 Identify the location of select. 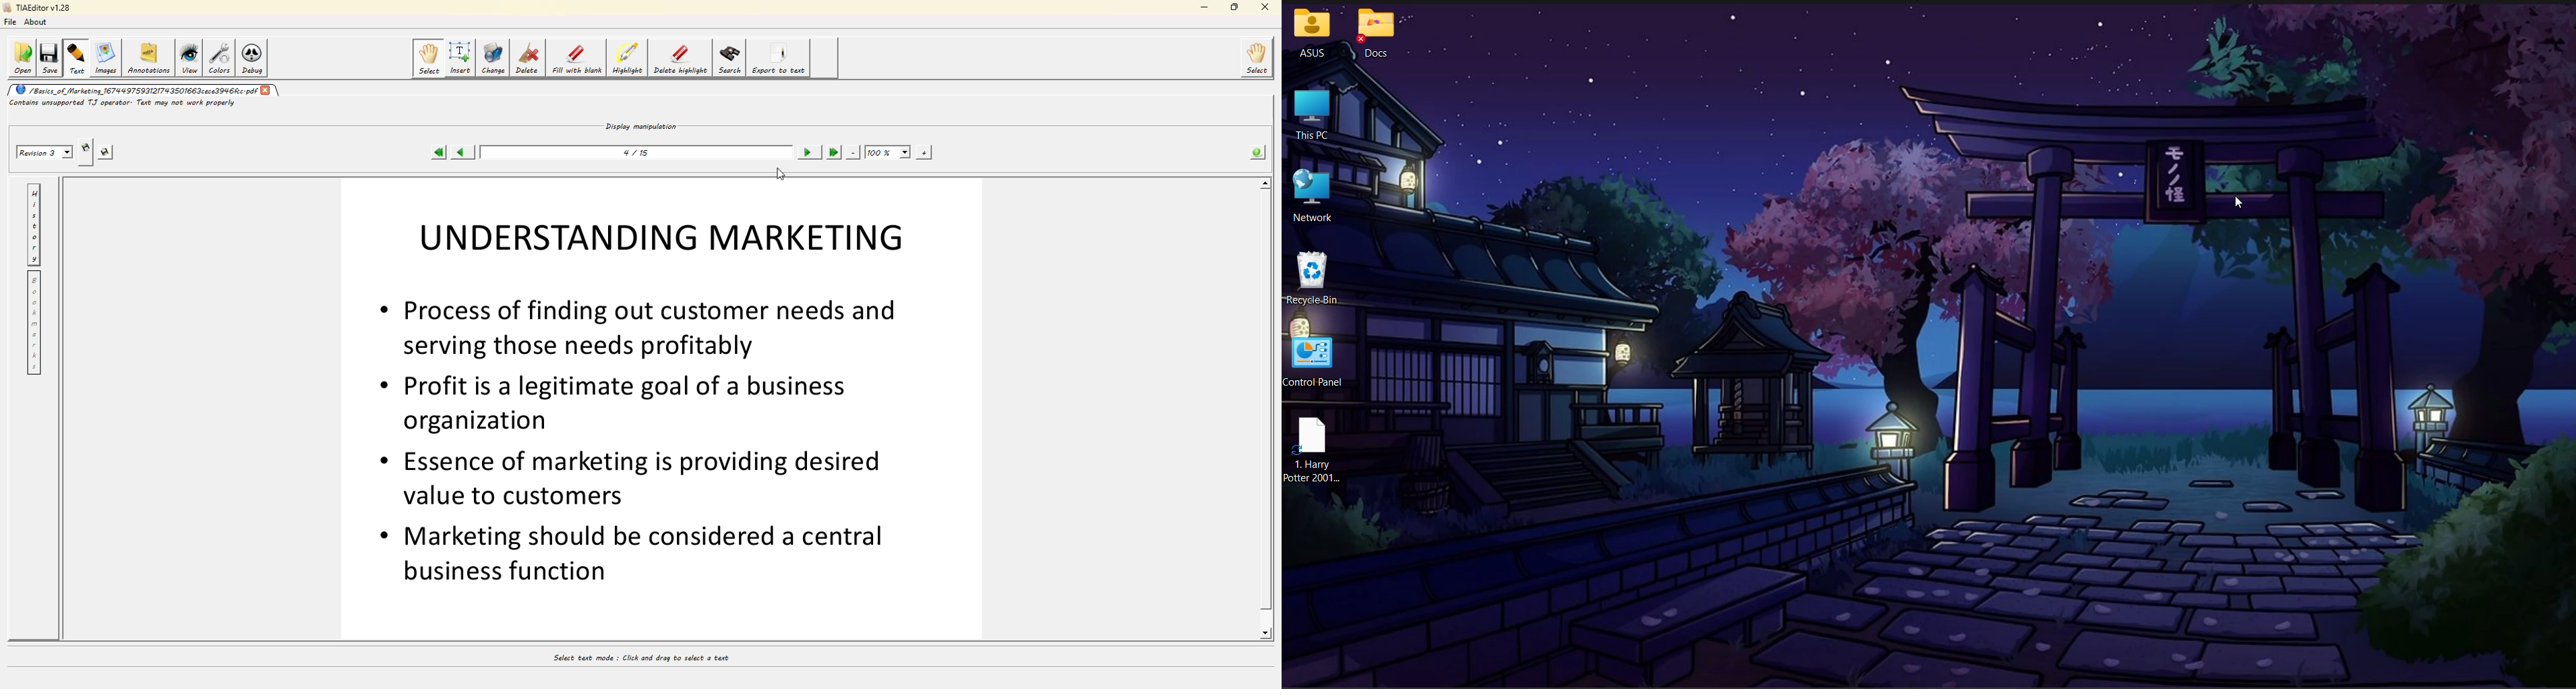
(430, 58).